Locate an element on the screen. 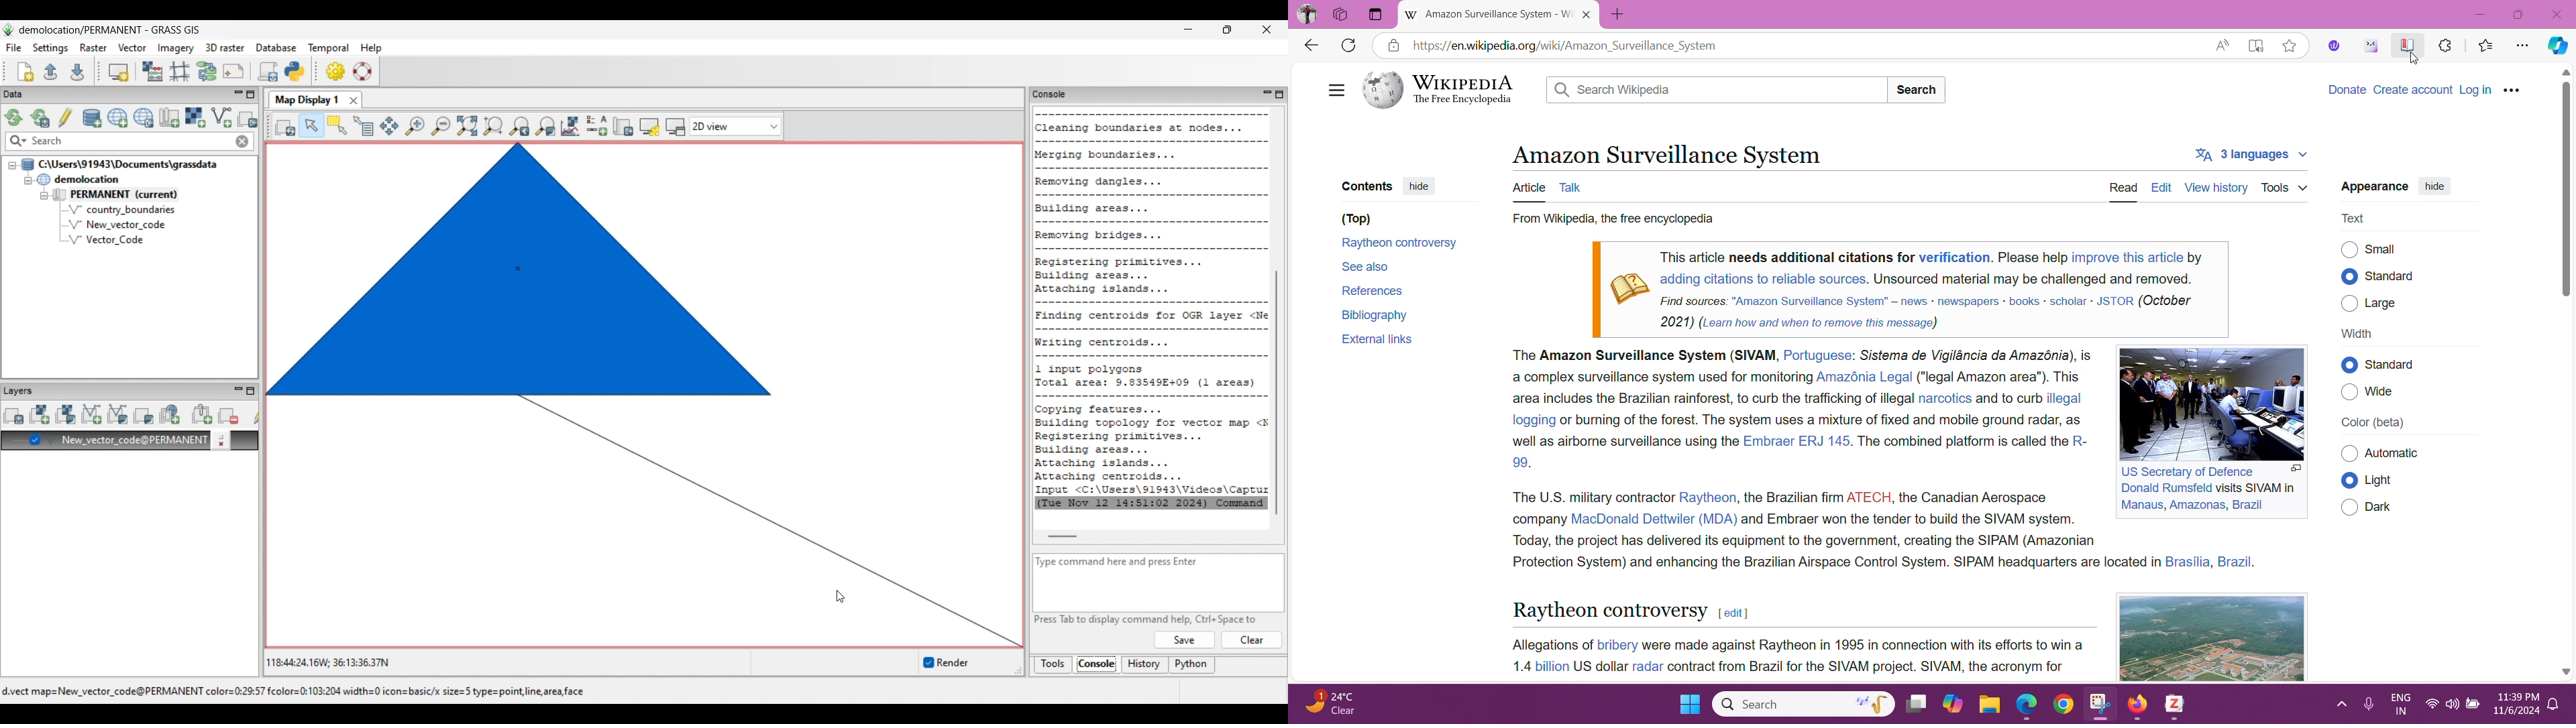 The image size is (2576, 728). Unselected is located at coordinates (2349, 506).